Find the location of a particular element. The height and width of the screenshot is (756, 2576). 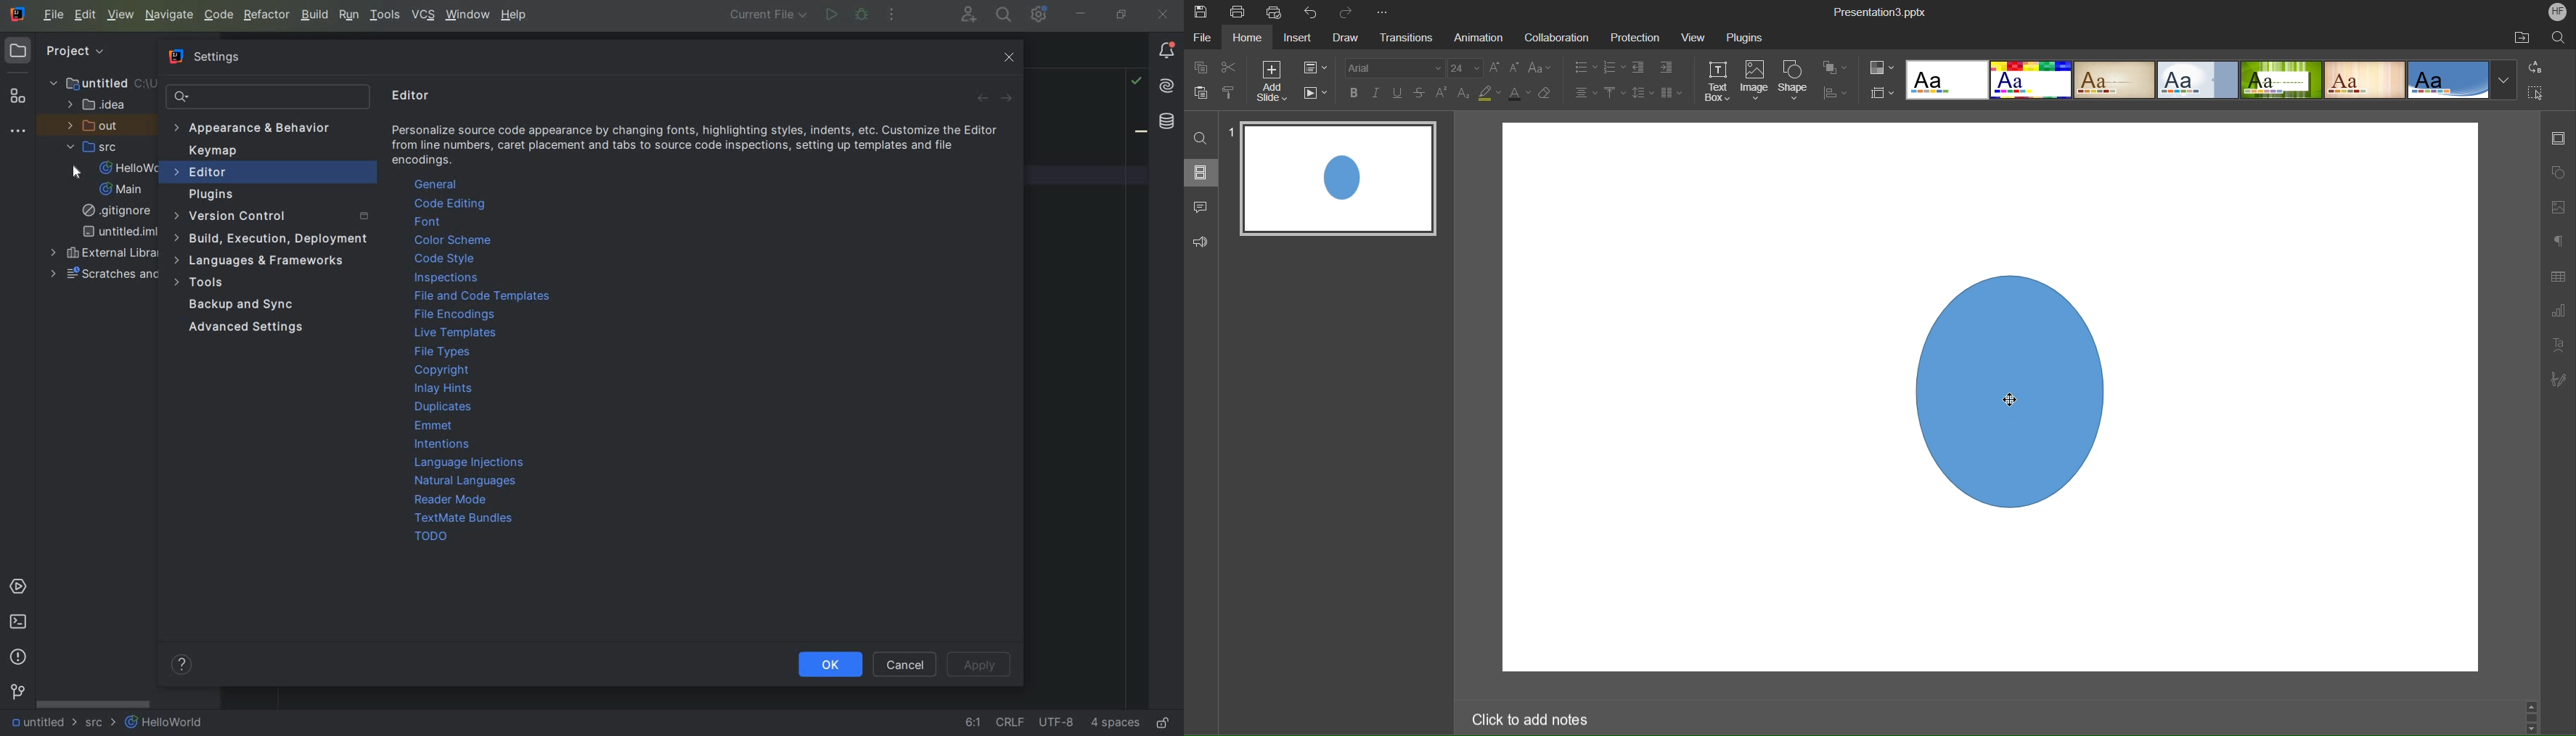

Image Settings is located at coordinates (2560, 208).